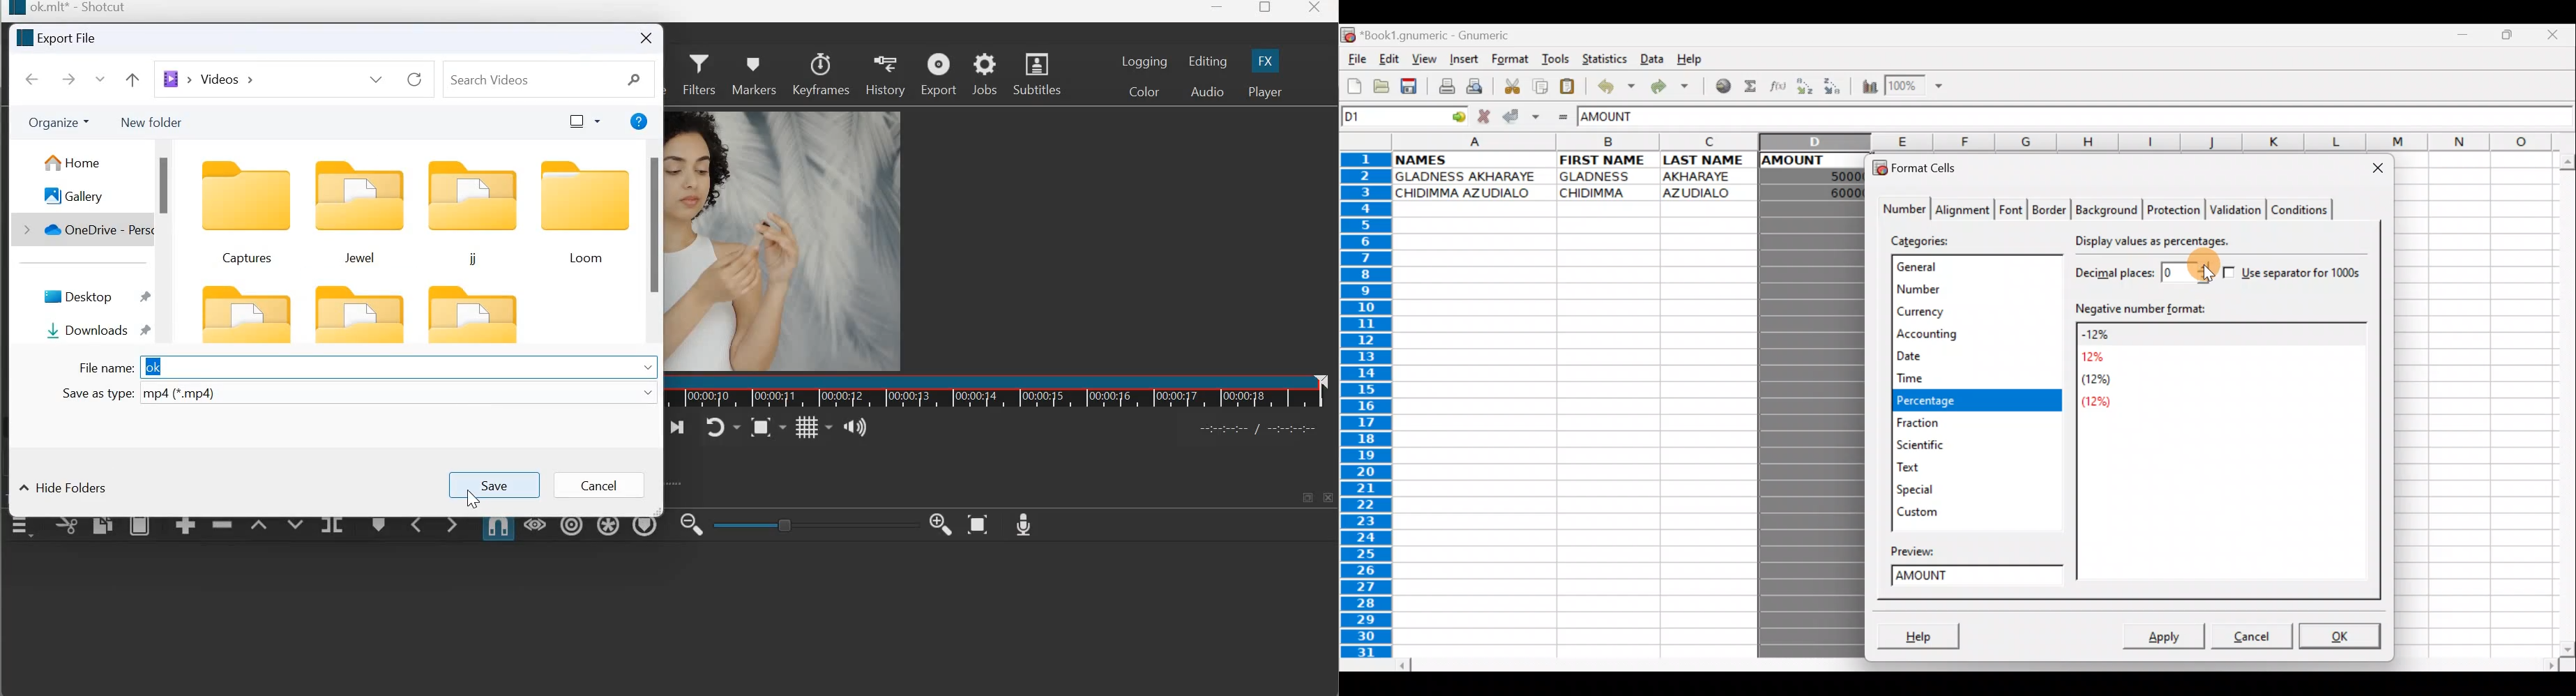 The width and height of the screenshot is (2576, 700). What do you see at coordinates (96, 393) in the screenshot?
I see `Save as type:` at bounding box center [96, 393].